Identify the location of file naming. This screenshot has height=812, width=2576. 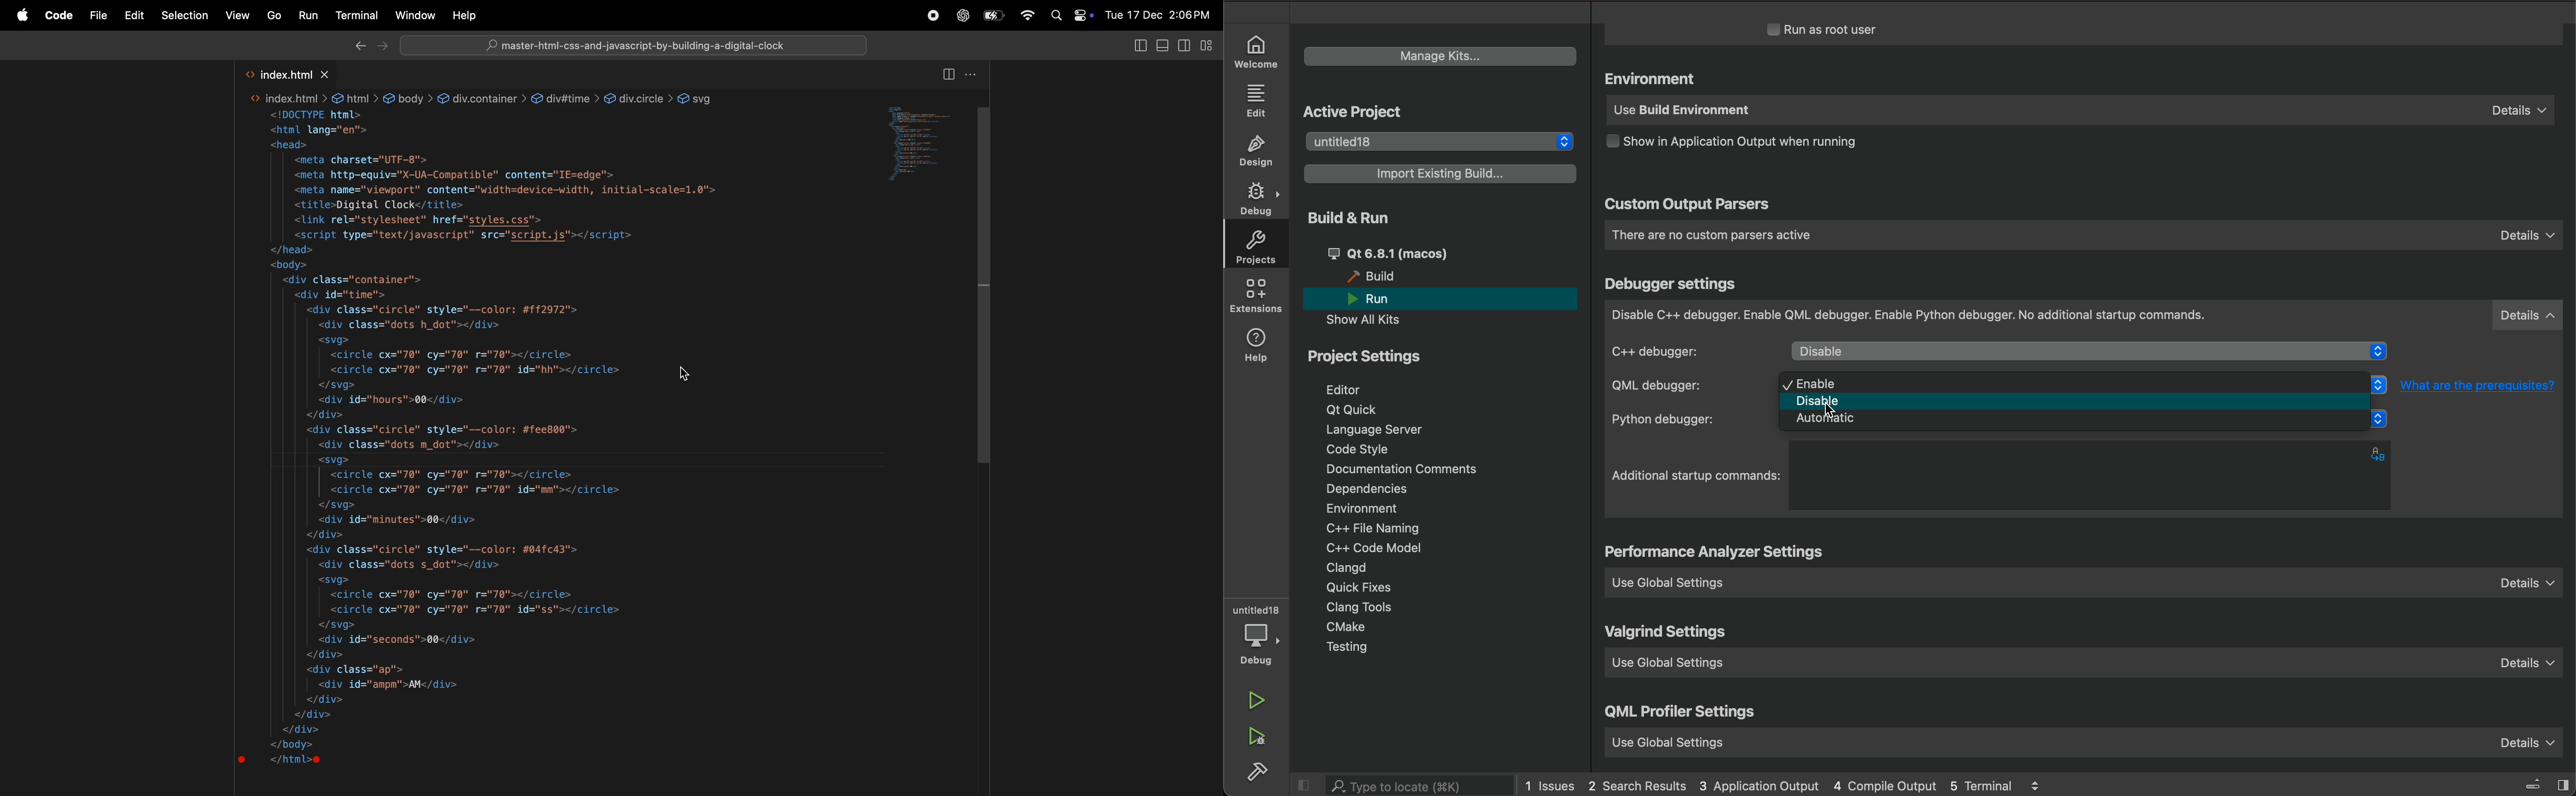
(1379, 530).